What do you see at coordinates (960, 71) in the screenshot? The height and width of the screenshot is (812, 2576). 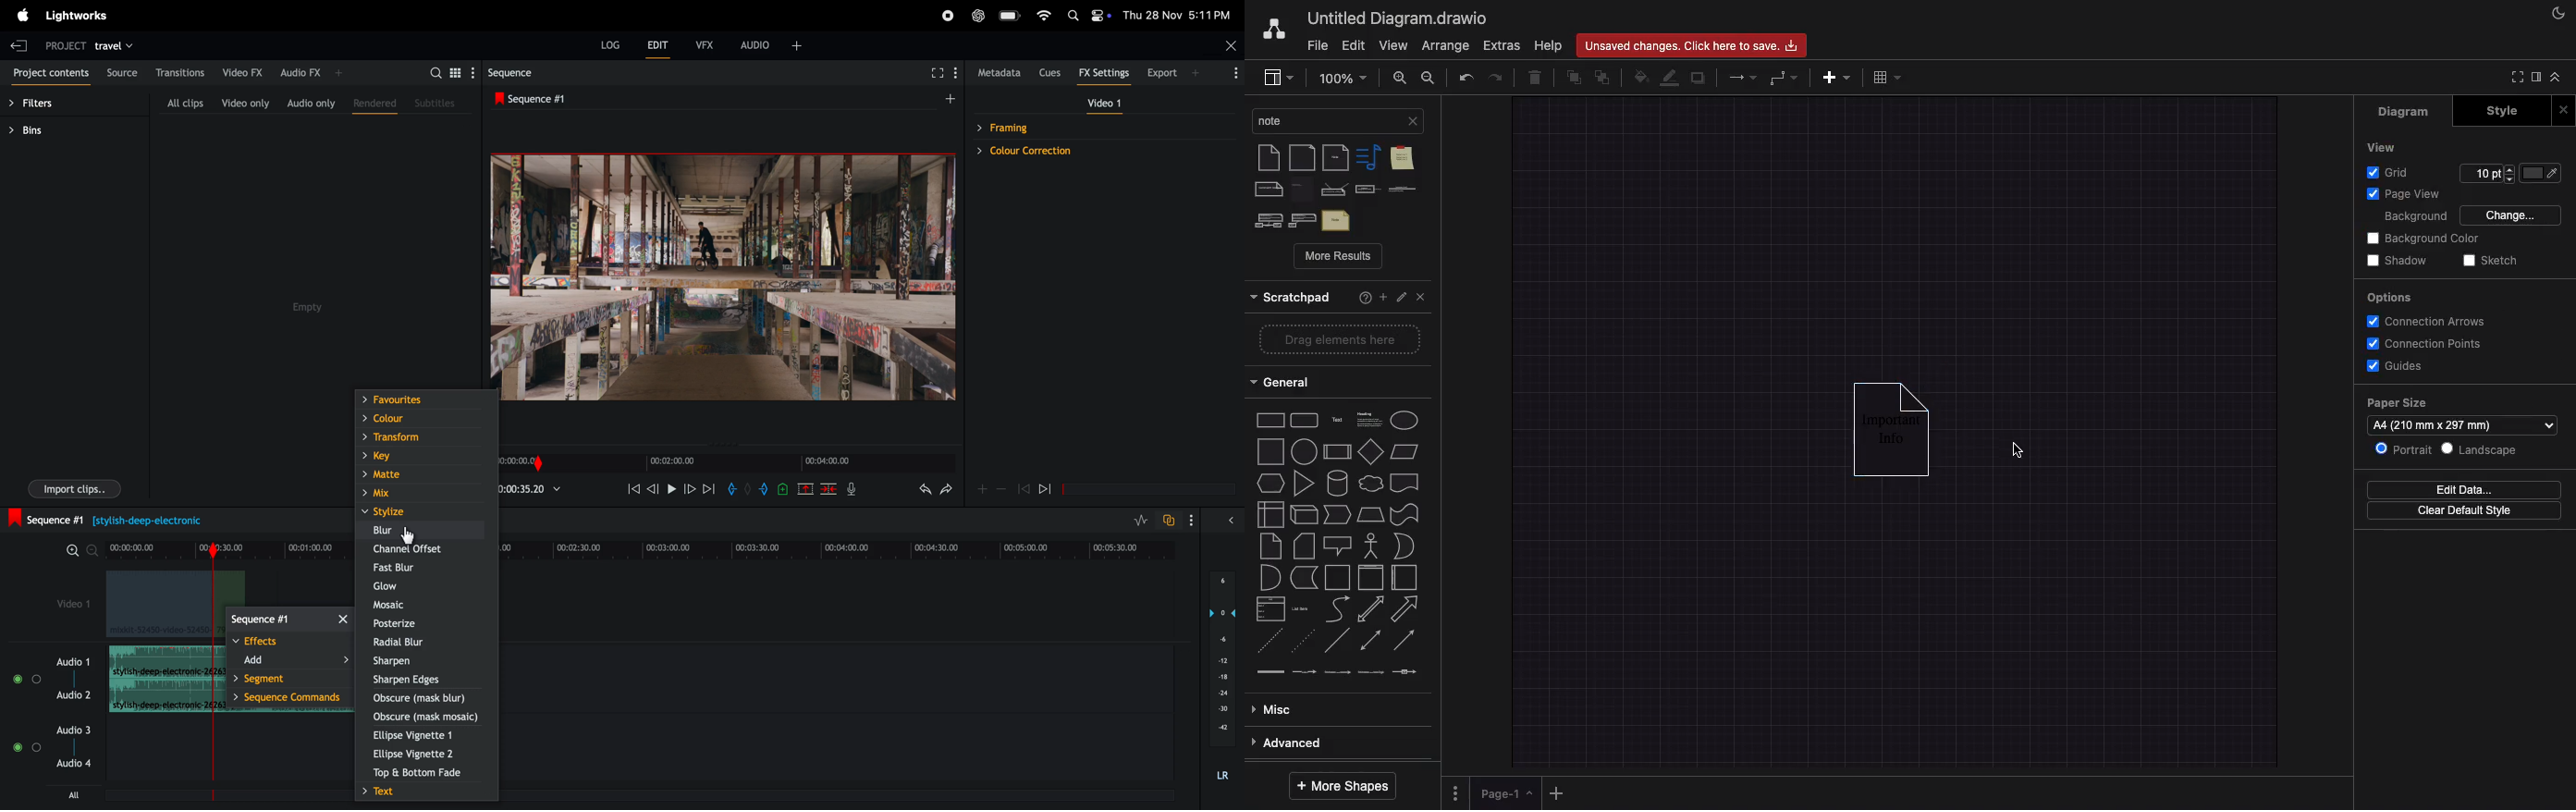 I see `show menu` at bounding box center [960, 71].